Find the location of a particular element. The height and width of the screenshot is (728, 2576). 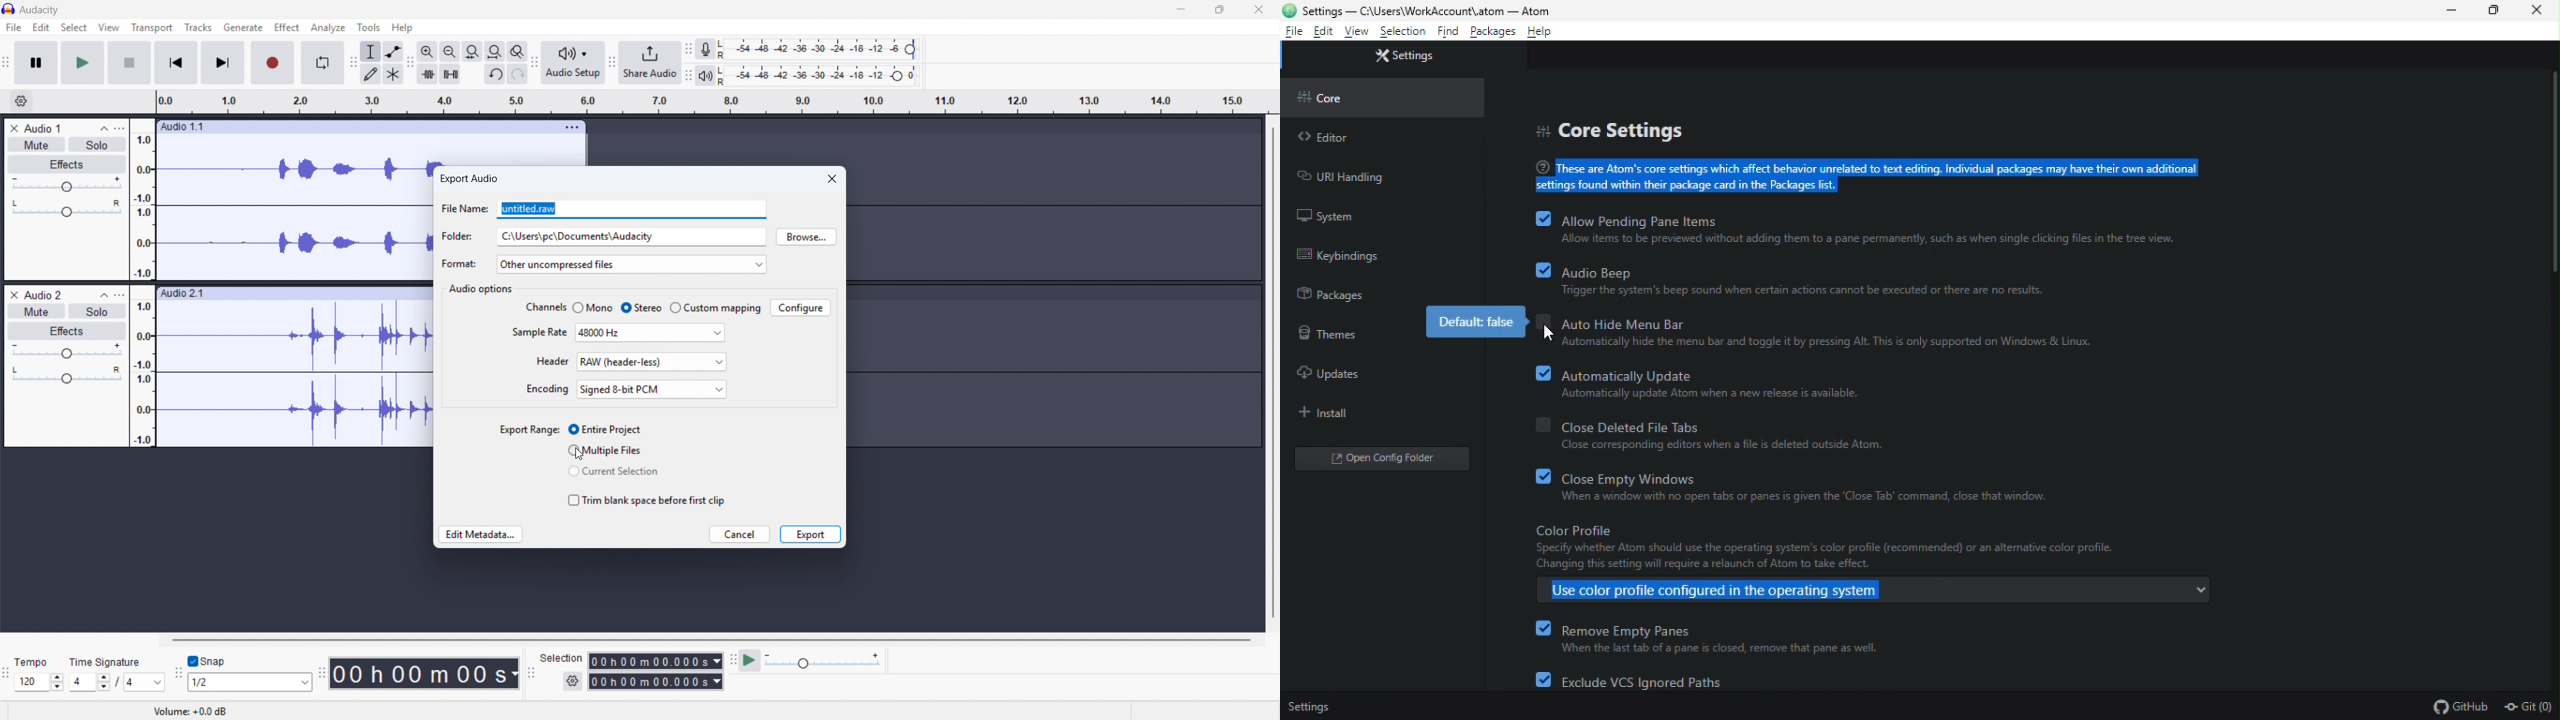

Fit selection to width is located at coordinates (471, 51).